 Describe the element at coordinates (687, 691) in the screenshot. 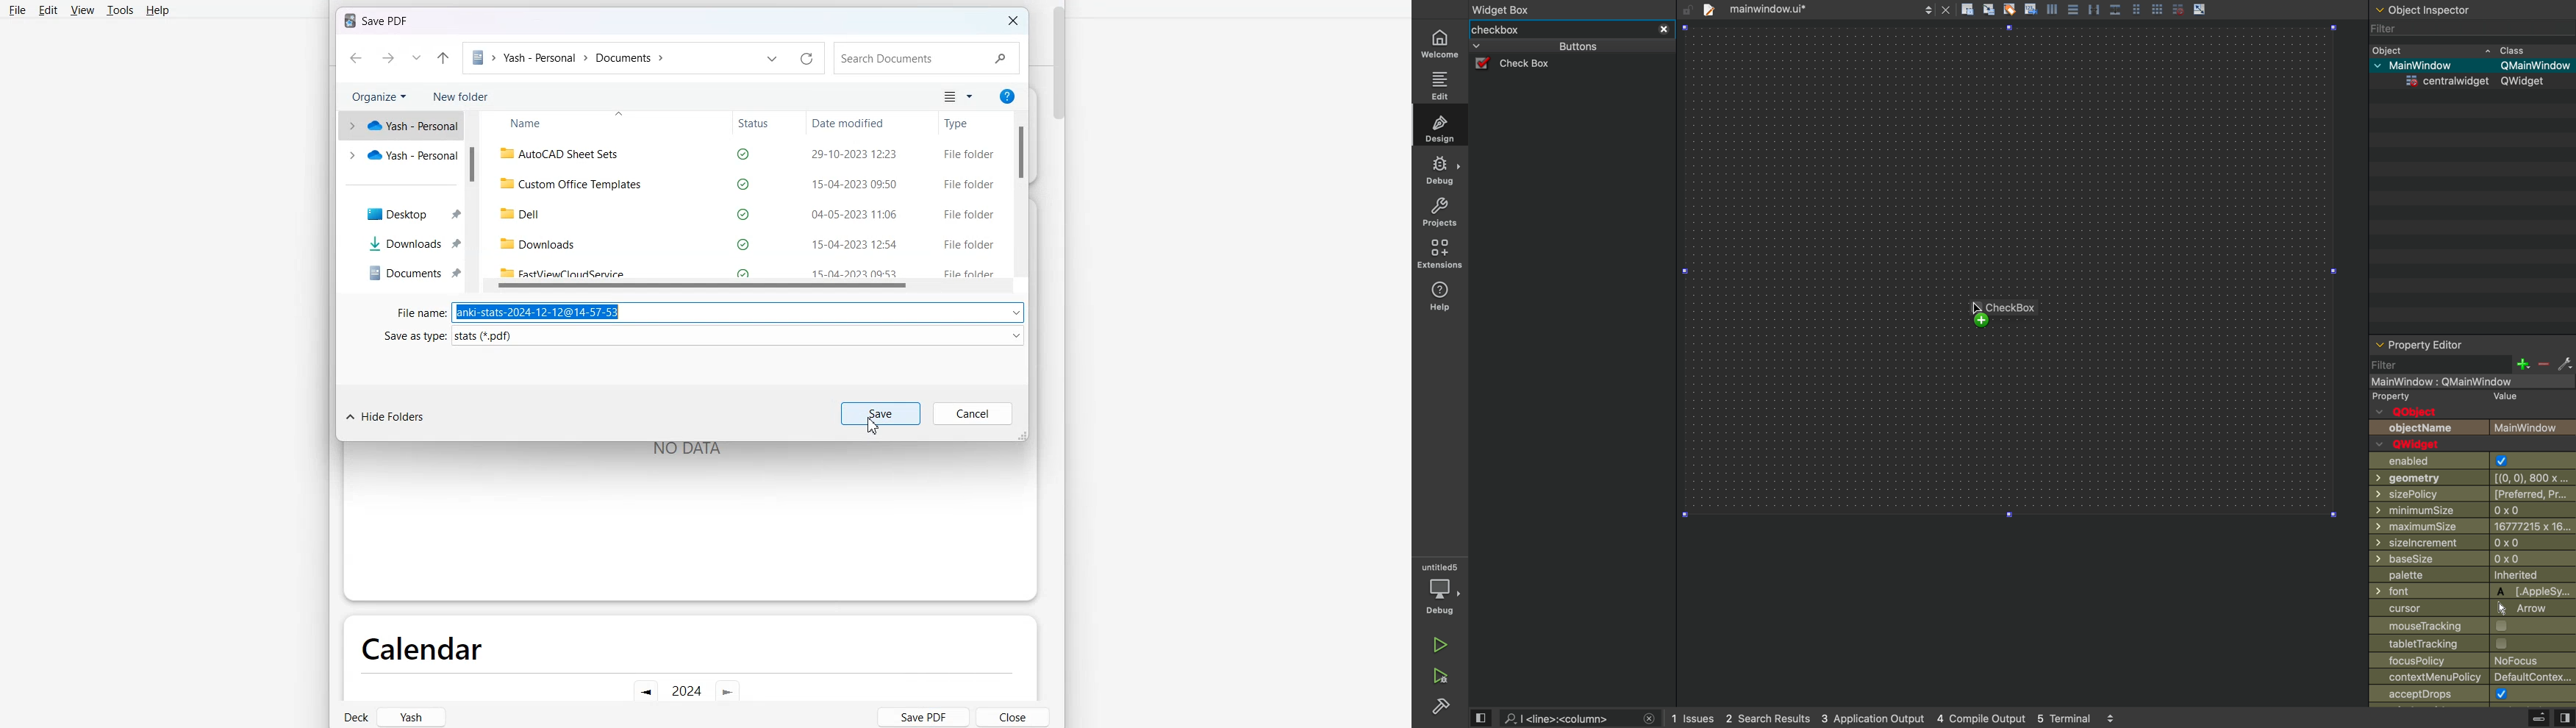

I see `Current year` at that location.